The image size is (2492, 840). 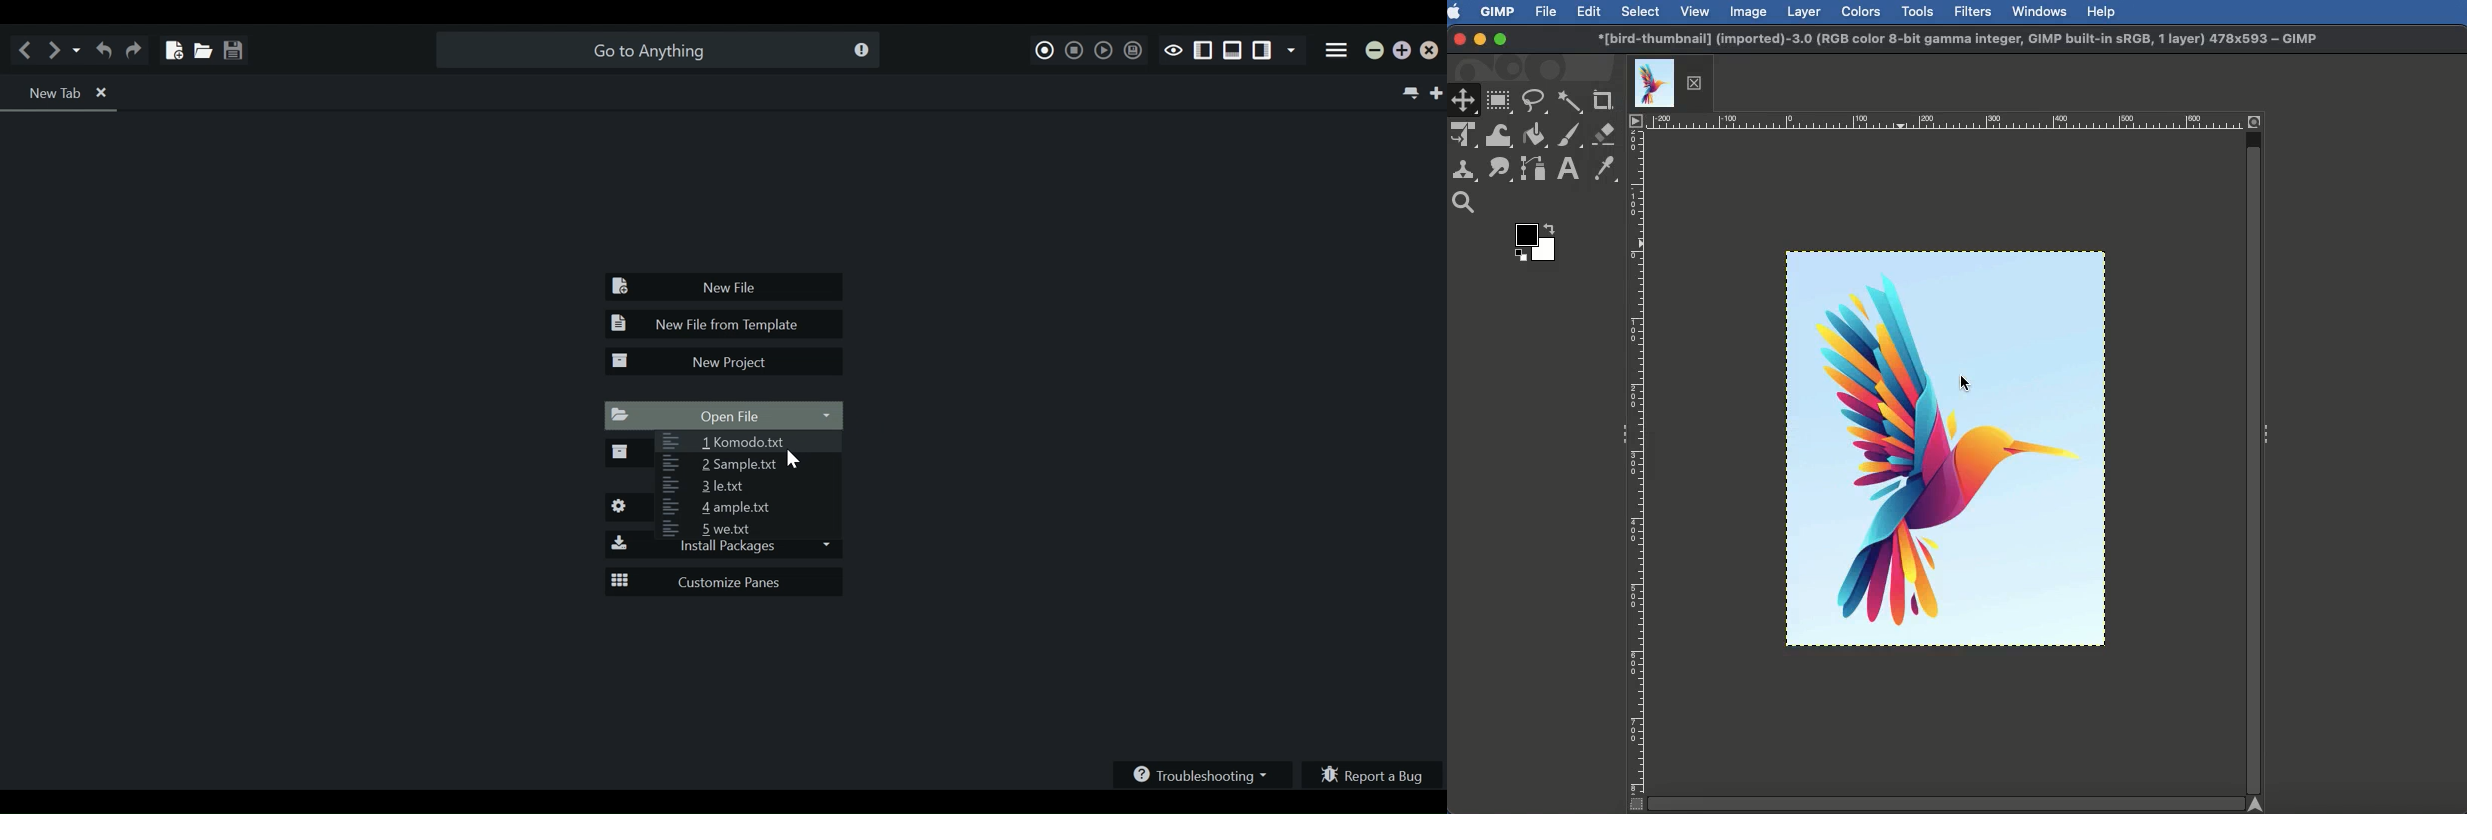 What do you see at coordinates (1965, 385) in the screenshot?
I see `cursor` at bounding box center [1965, 385].